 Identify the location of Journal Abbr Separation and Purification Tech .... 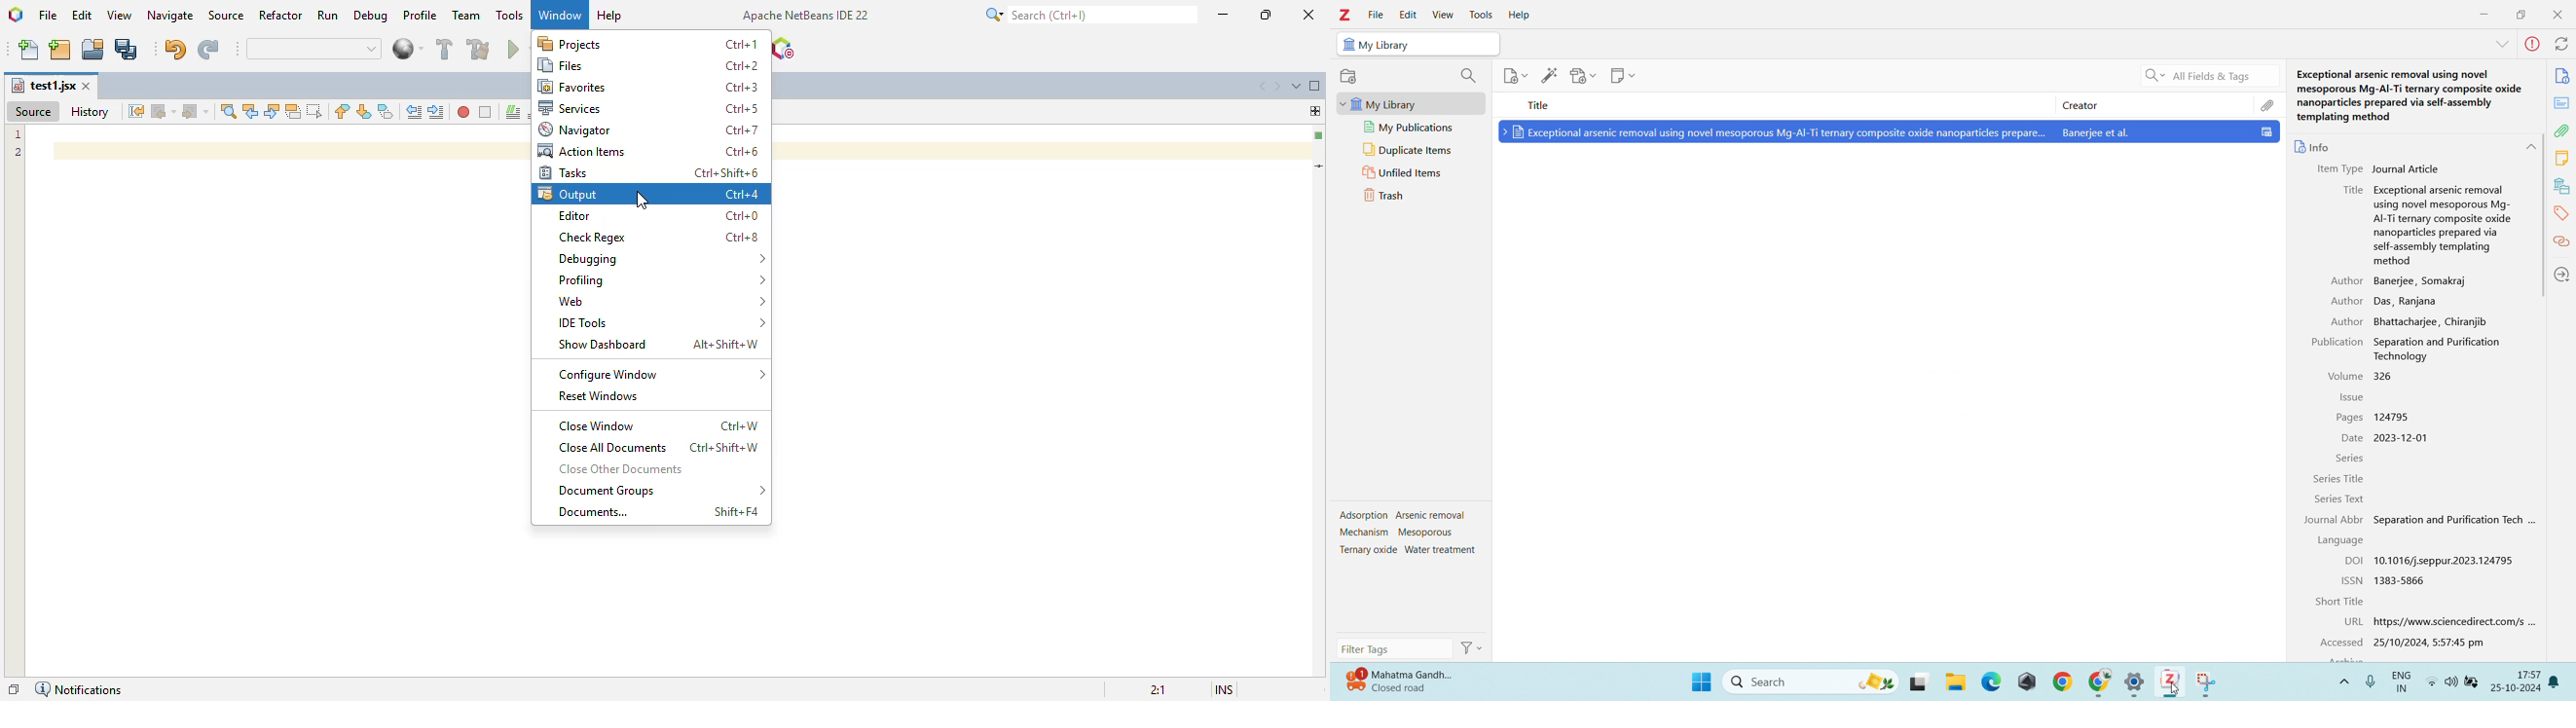
(2422, 520).